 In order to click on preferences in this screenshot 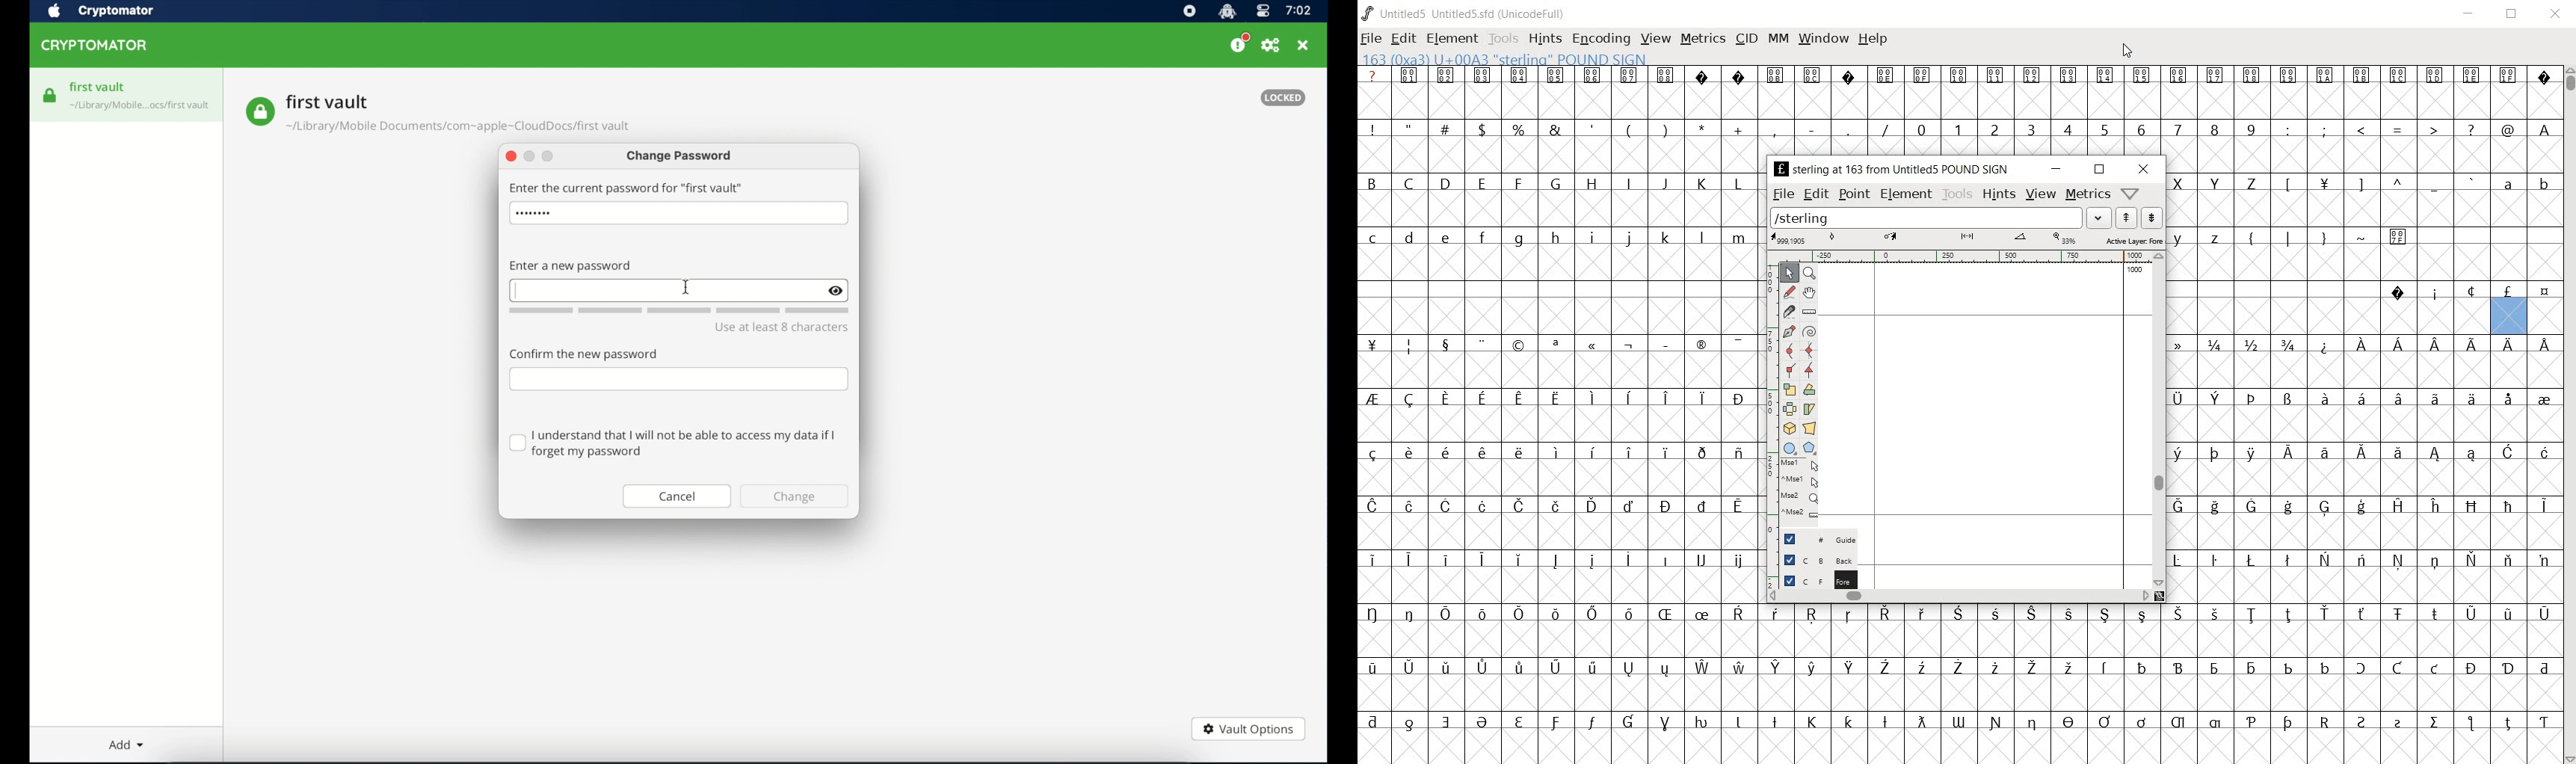, I will do `click(1271, 46)`.